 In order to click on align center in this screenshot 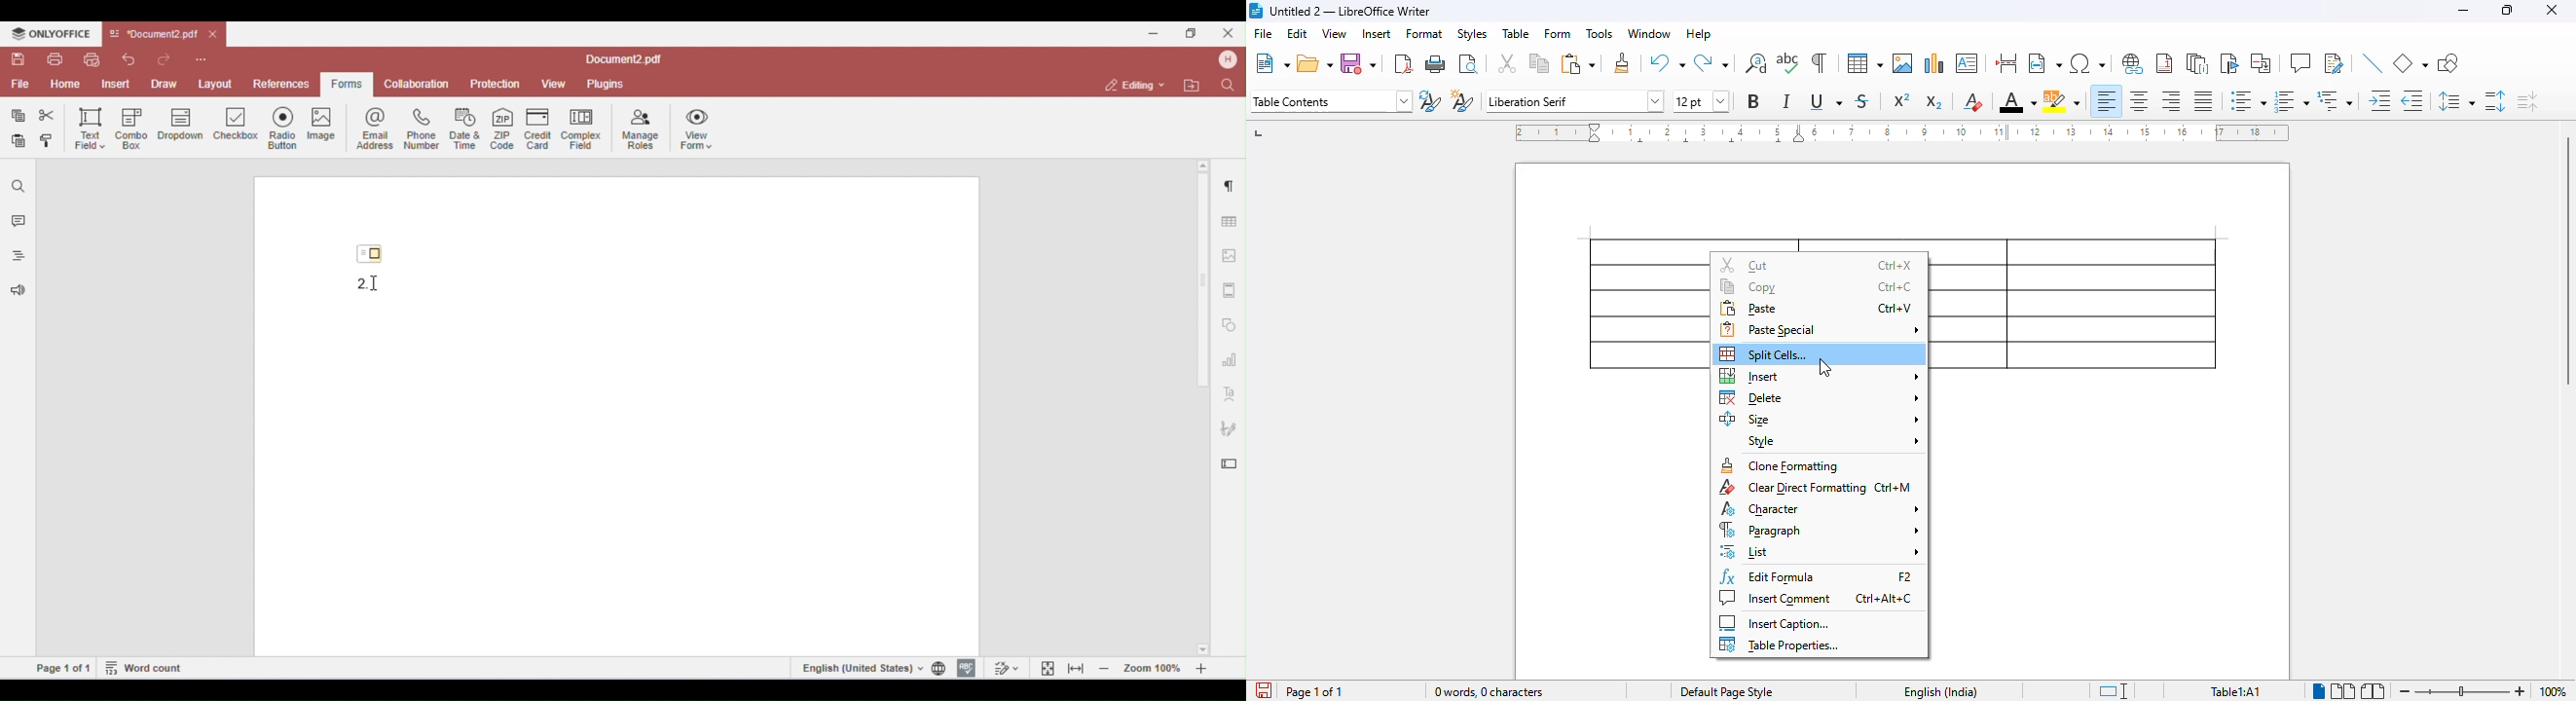, I will do `click(2137, 101)`.